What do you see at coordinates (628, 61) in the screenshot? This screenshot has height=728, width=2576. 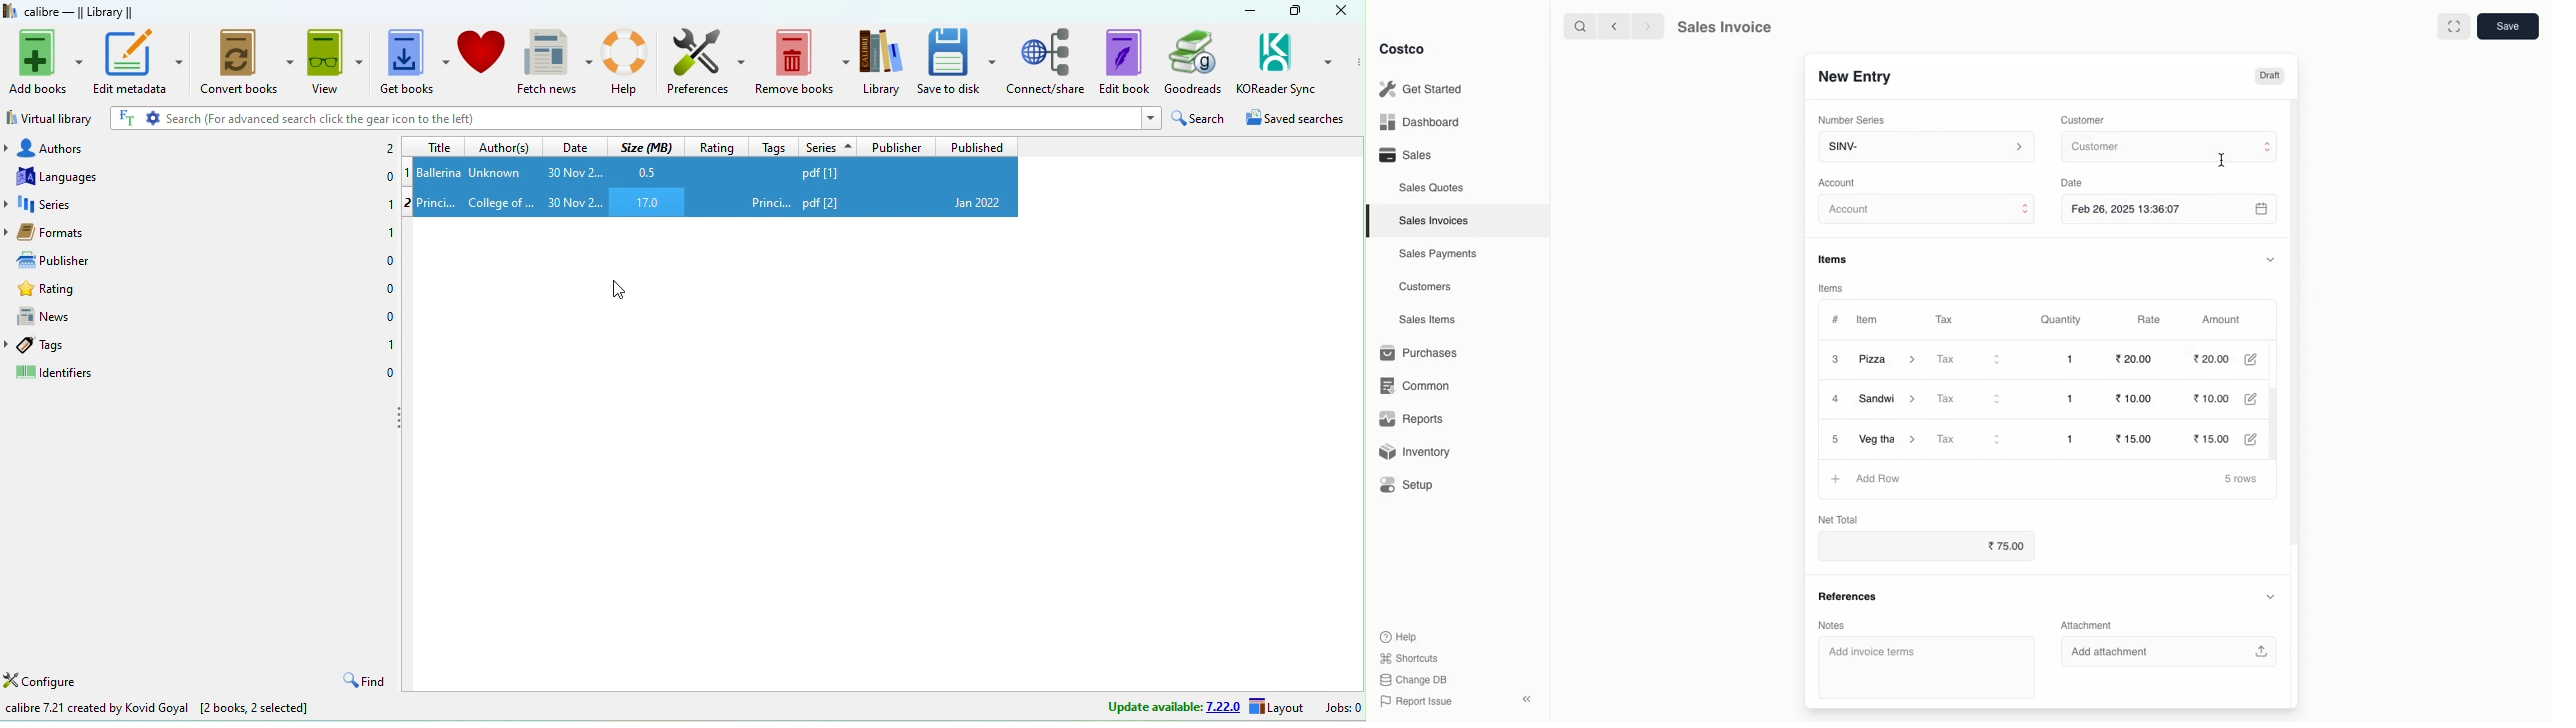 I see `Help` at bounding box center [628, 61].